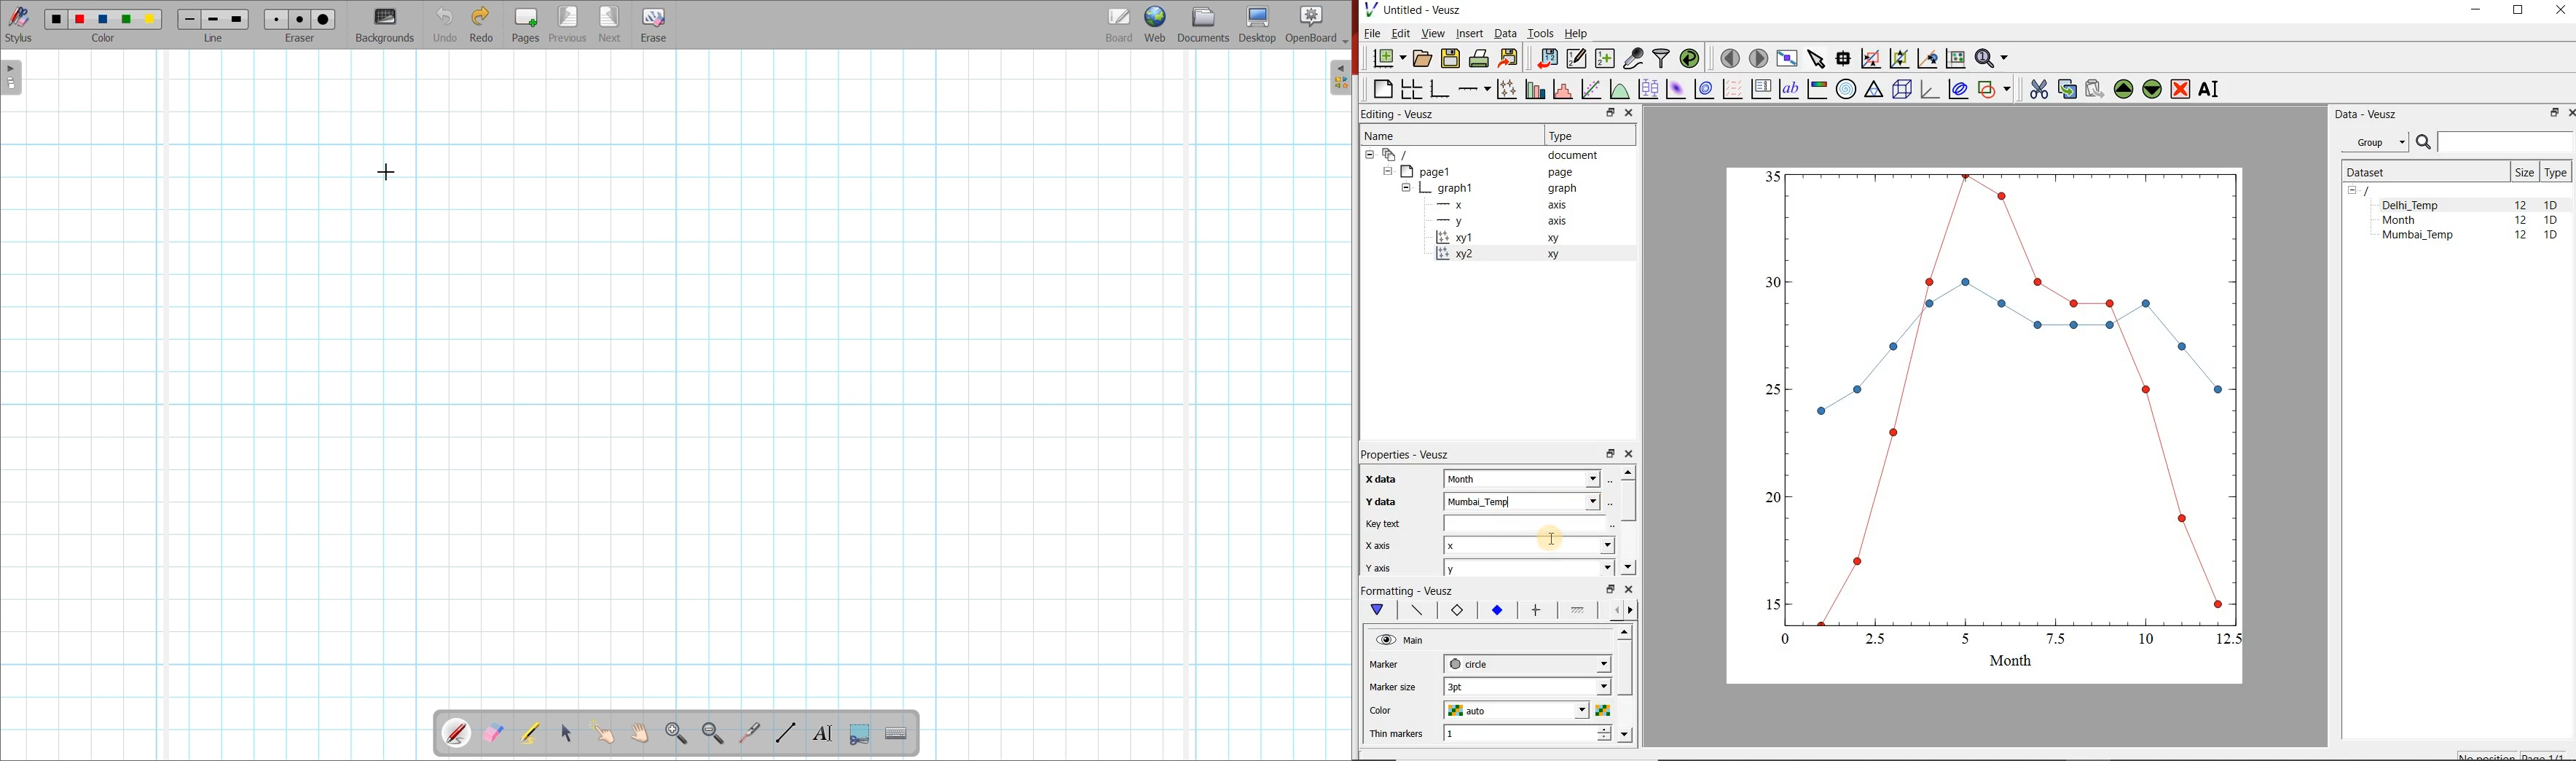  Describe the element at coordinates (1542, 34) in the screenshot. I see `Tools` at that location.